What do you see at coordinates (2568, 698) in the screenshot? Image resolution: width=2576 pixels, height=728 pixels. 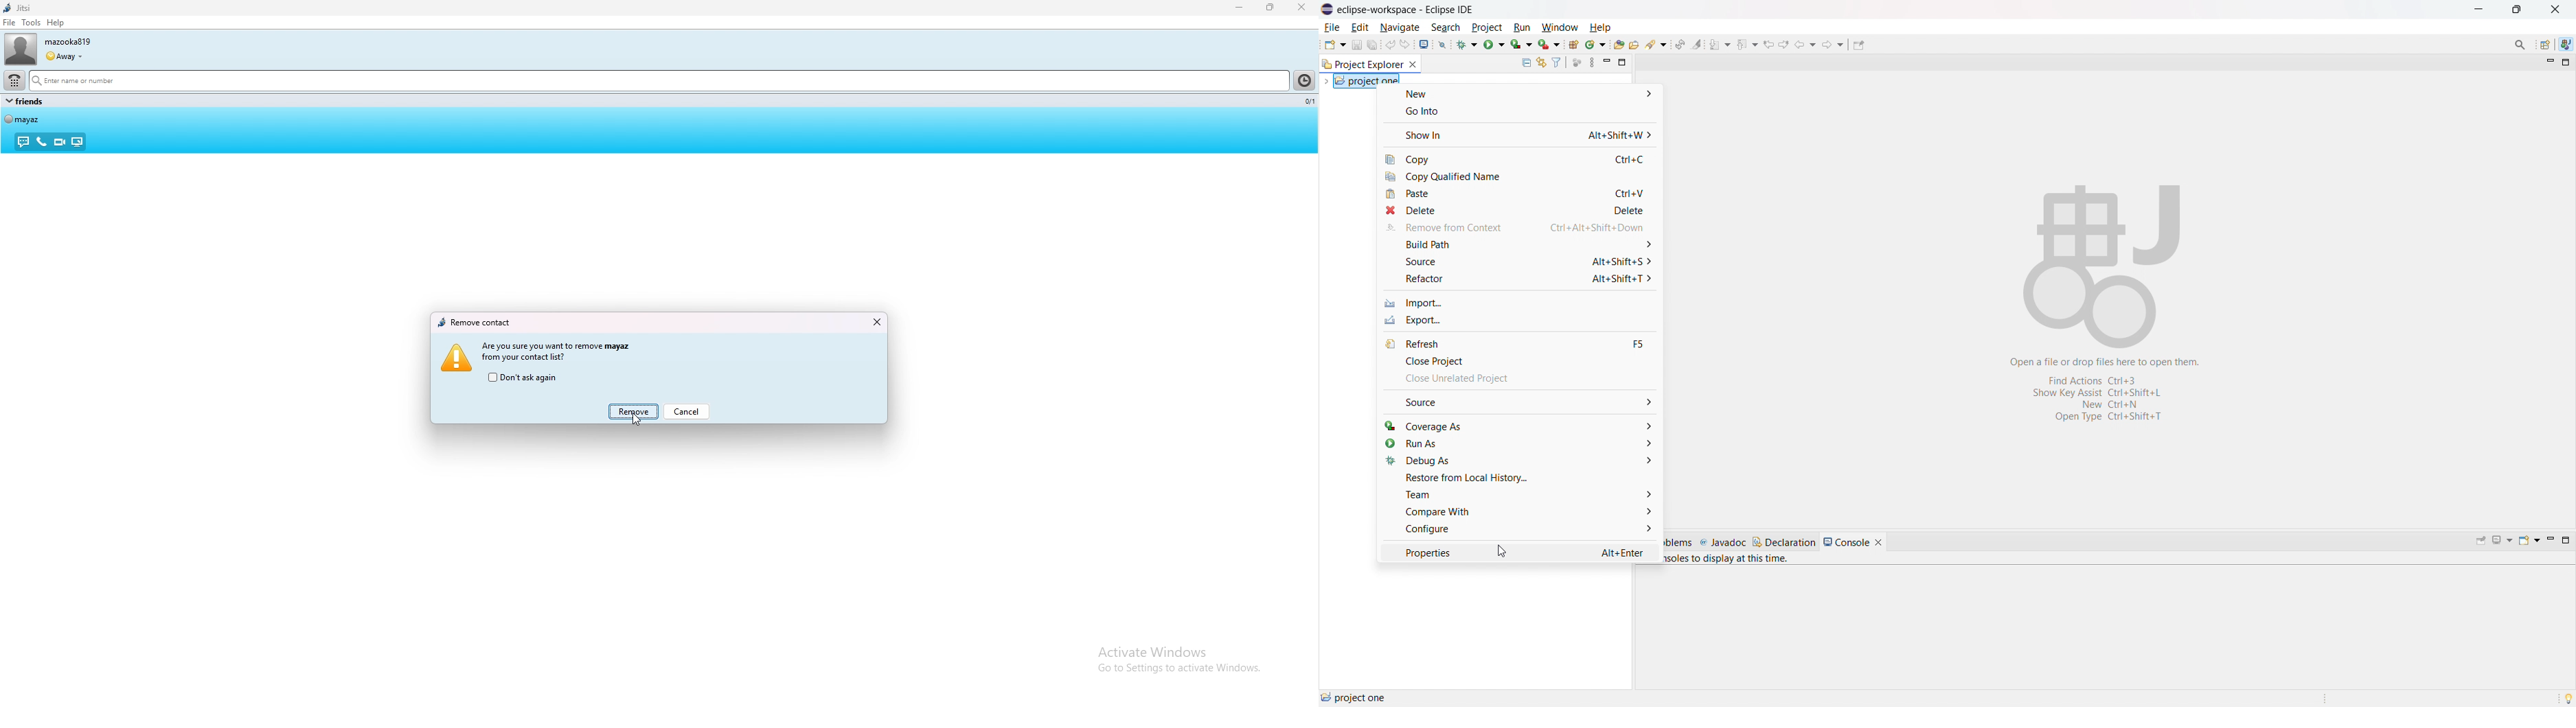 I see `tip of the day` at bounding box center [2568, 698].